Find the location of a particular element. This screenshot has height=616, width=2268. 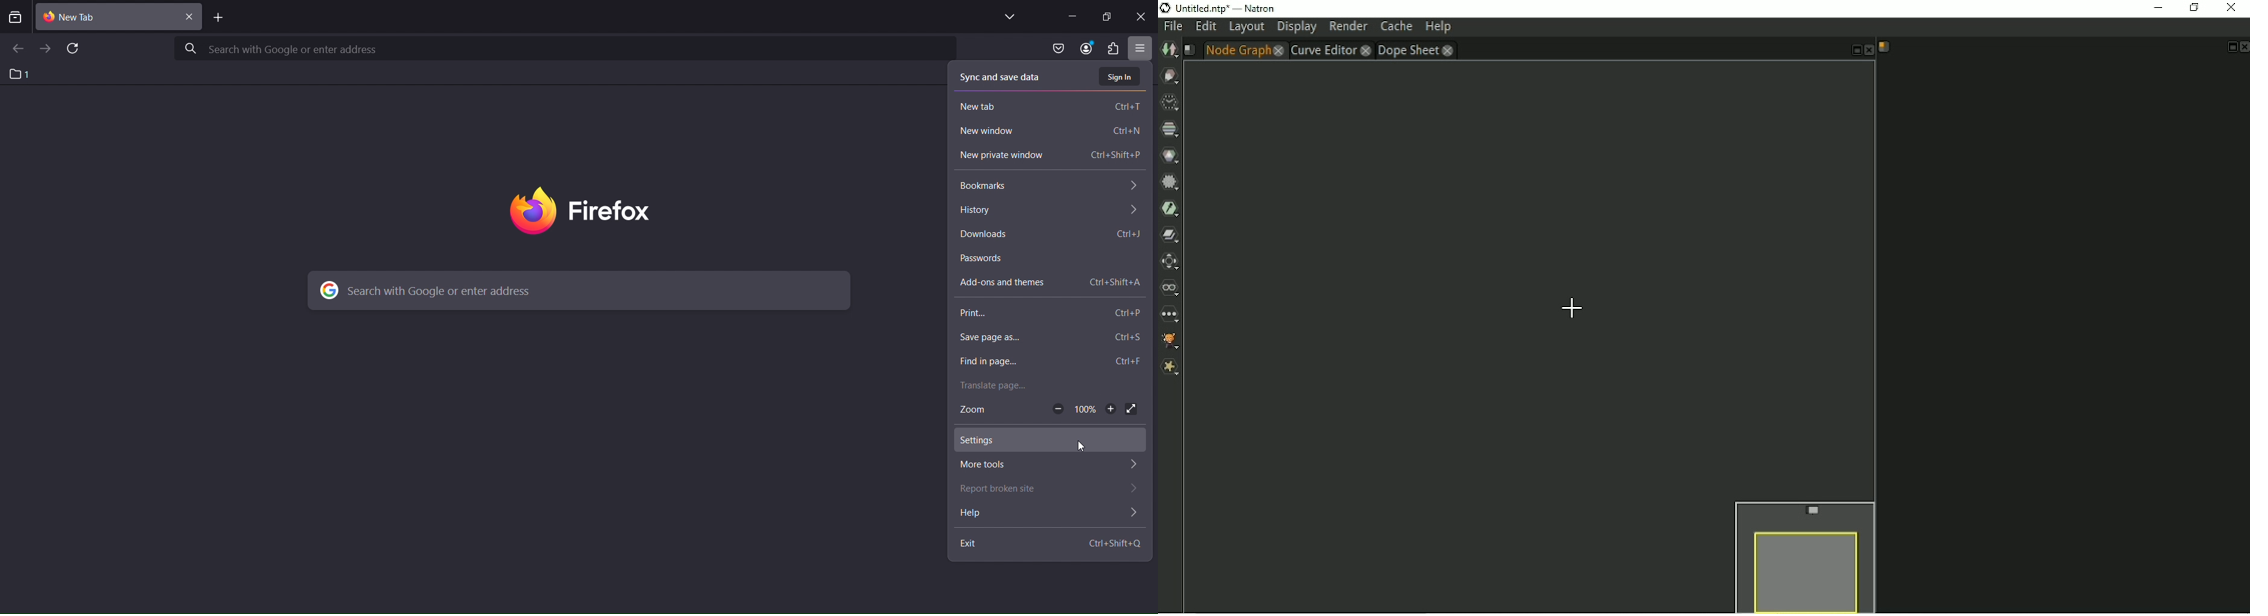

accounts is located at coordinates (1089, 49).